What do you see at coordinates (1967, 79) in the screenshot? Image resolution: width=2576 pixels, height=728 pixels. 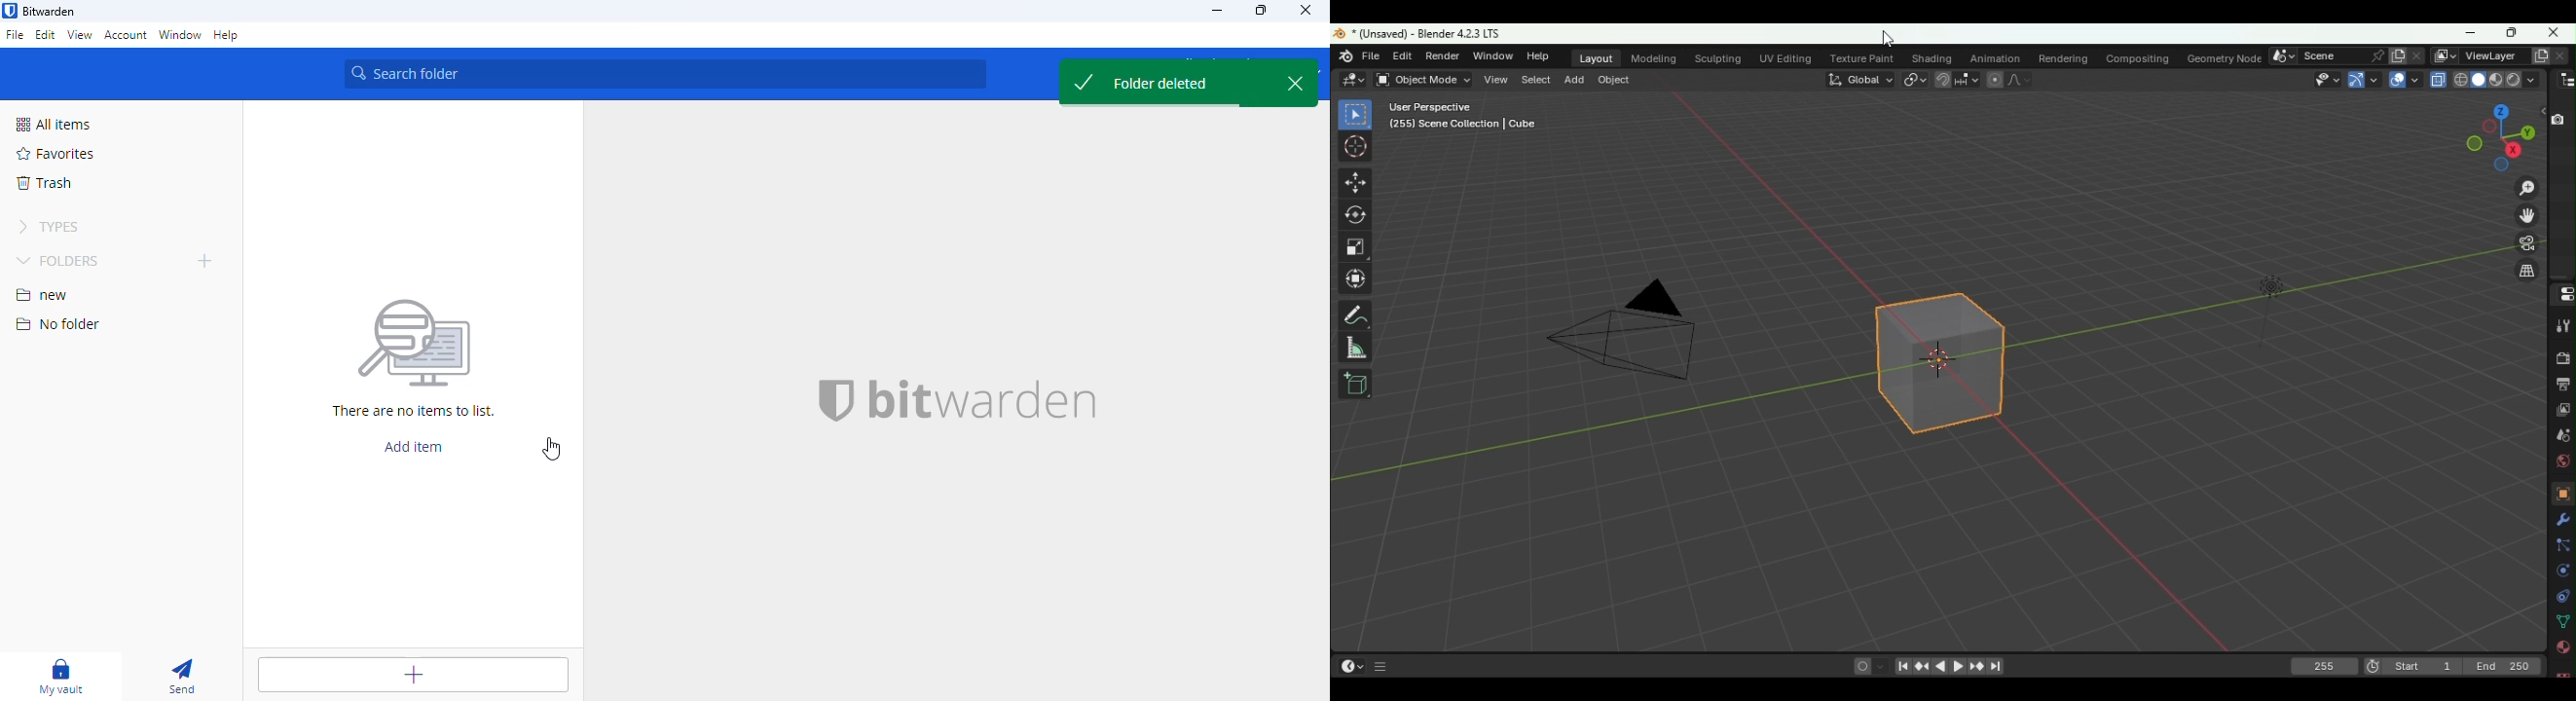 I see `Snapping` at bounding box center [1967, 79].